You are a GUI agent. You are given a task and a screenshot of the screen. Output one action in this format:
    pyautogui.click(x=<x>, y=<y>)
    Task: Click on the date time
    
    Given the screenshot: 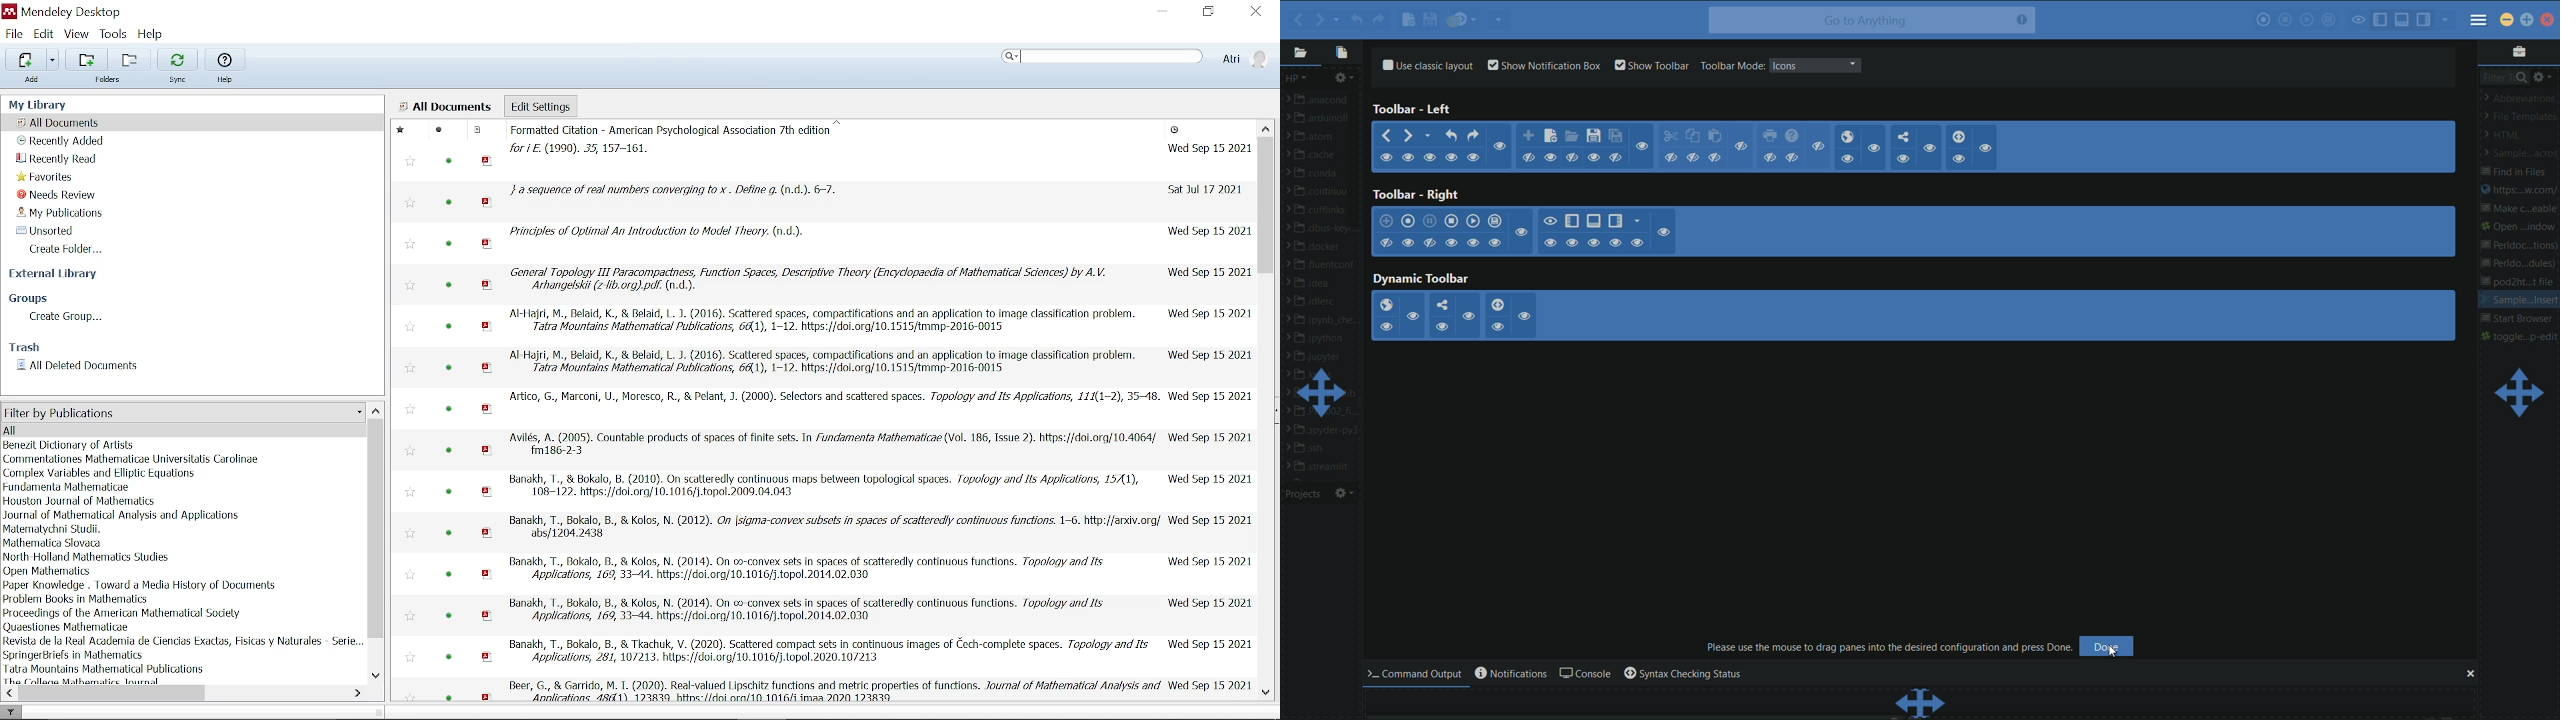 What is the action you would take?
    pyautogui.click(x=1208, y=355)
    